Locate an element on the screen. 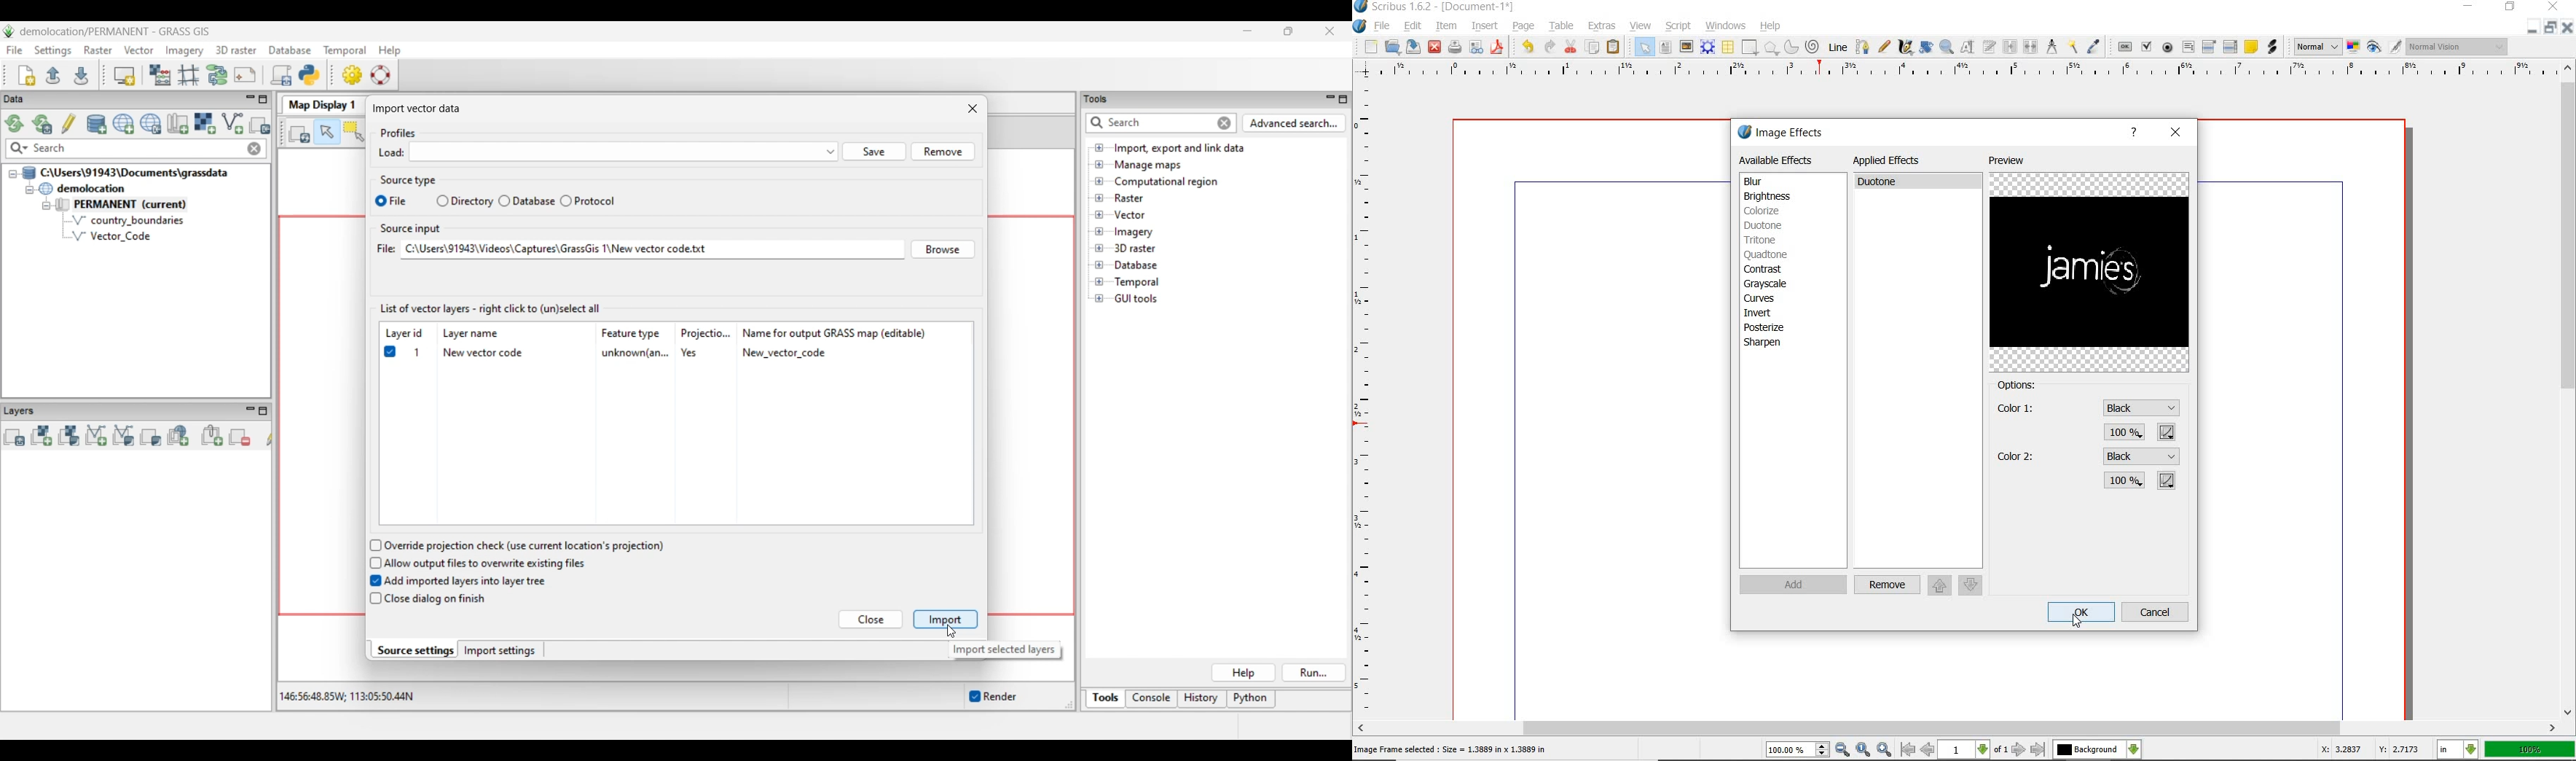 The height and width of the screenshot is (784, 2576). scrollbar is located at coordinates (2569, 390).